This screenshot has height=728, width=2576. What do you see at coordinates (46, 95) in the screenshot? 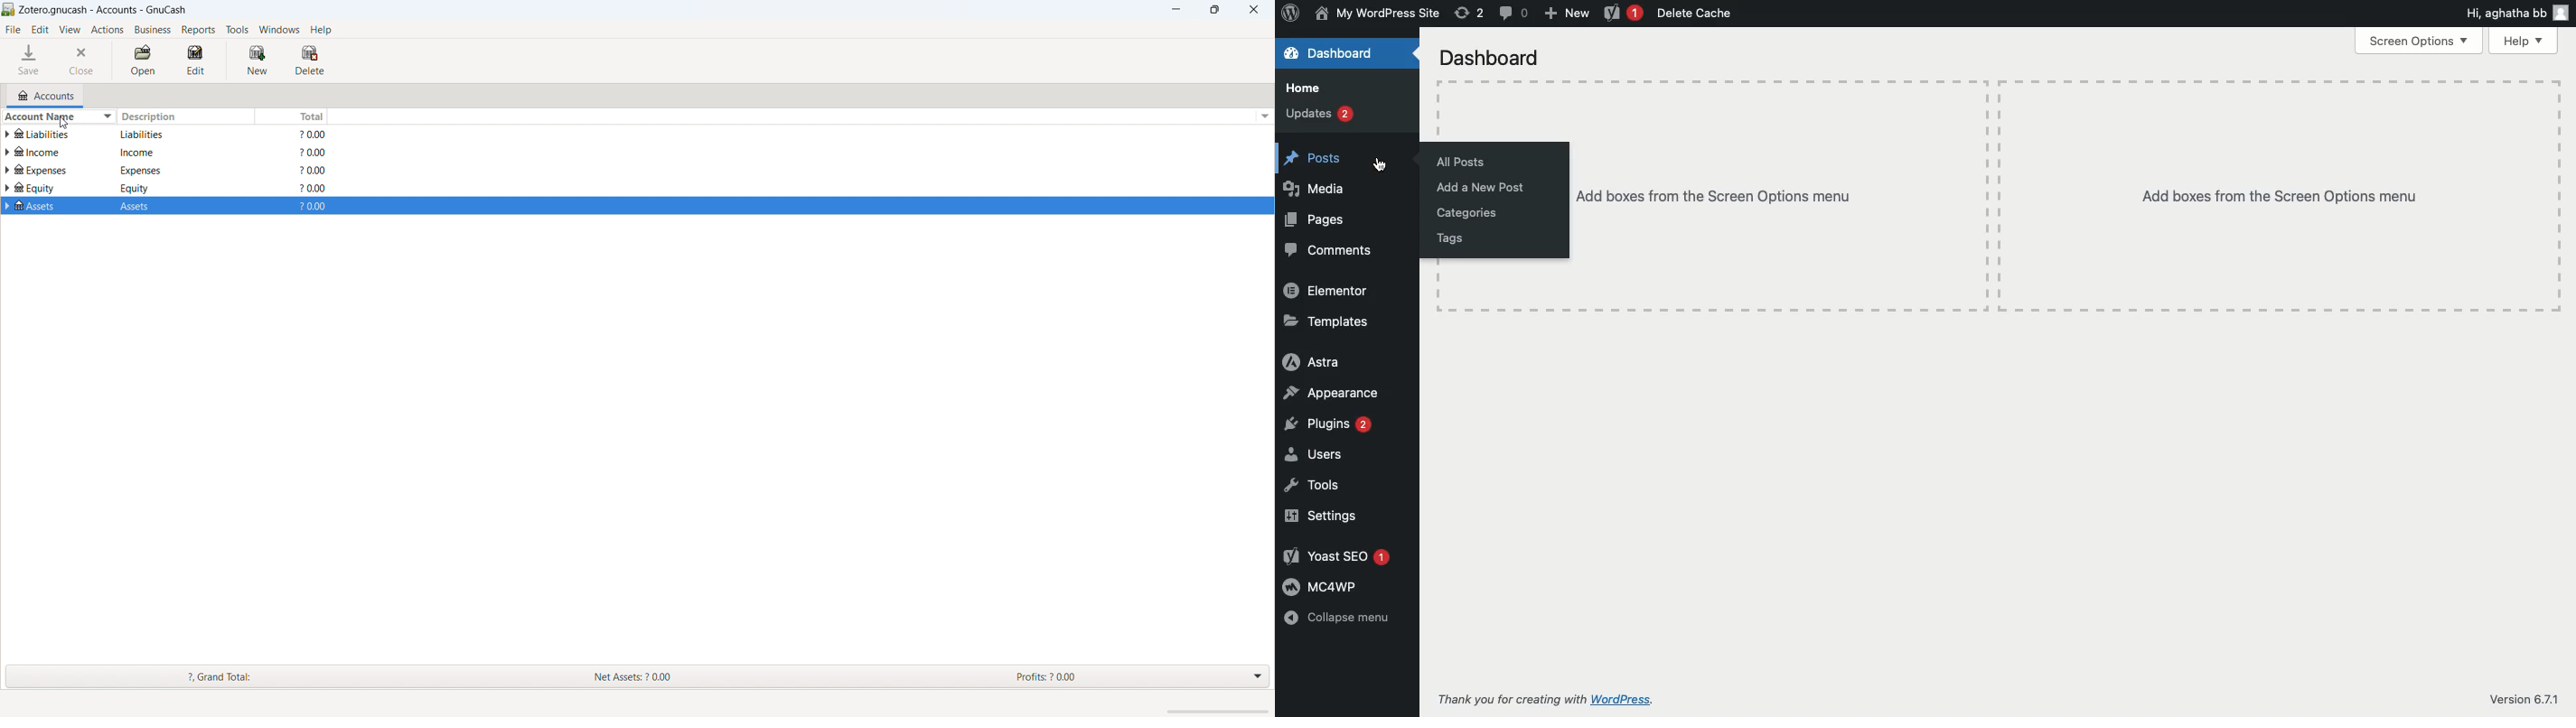
I see `accounts tab` at bounding box center [46, 95].